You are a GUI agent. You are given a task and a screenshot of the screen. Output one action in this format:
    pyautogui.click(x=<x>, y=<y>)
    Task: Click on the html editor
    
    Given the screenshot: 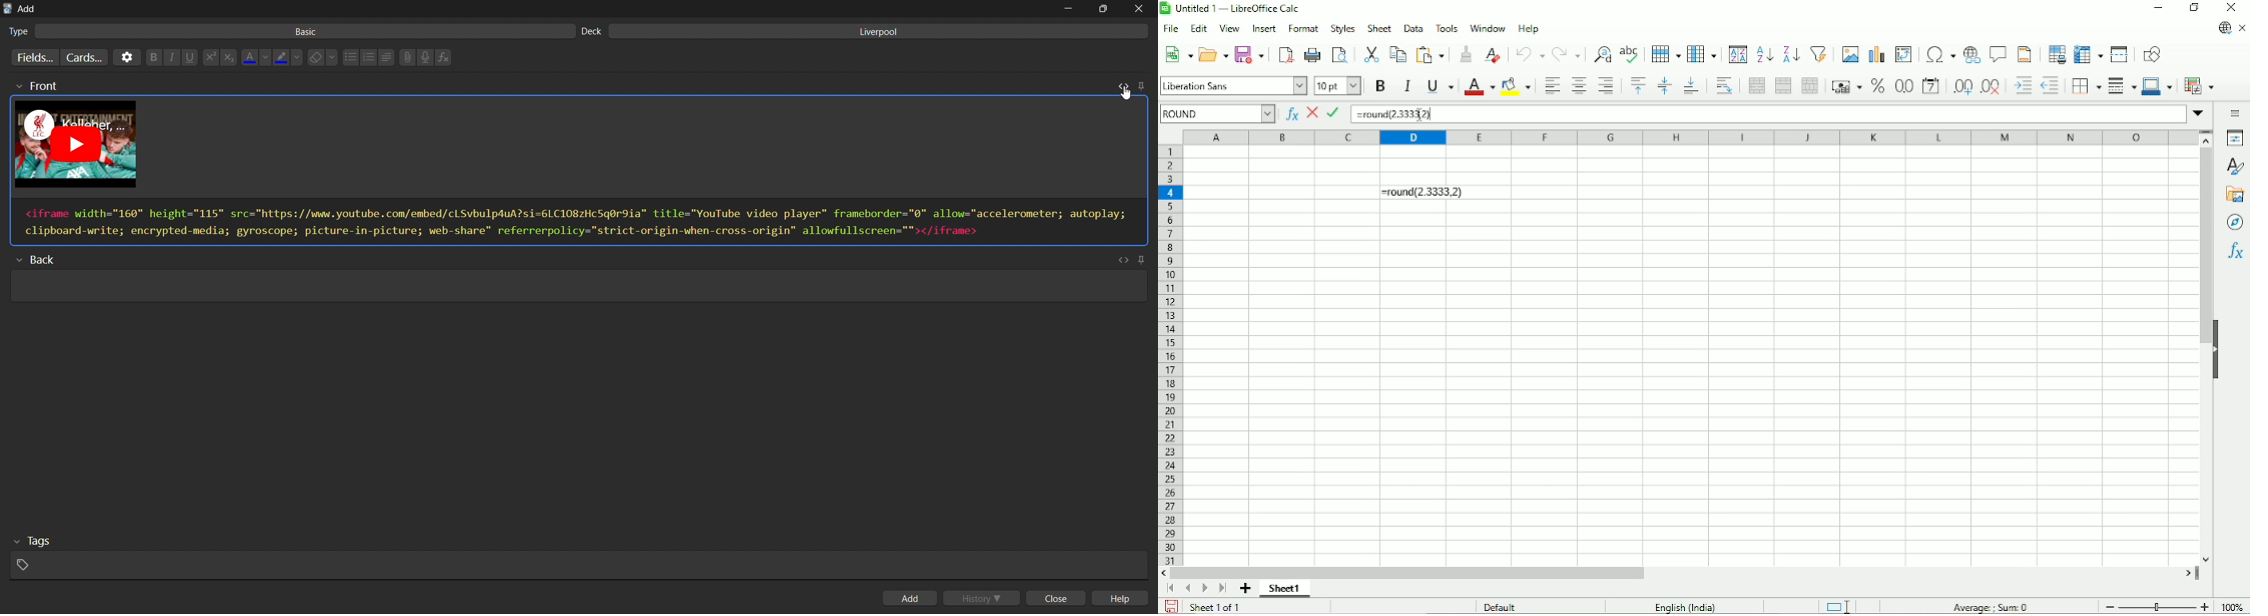 What is the action you would take?
    pyautogui.click(x=580, y=223)
    